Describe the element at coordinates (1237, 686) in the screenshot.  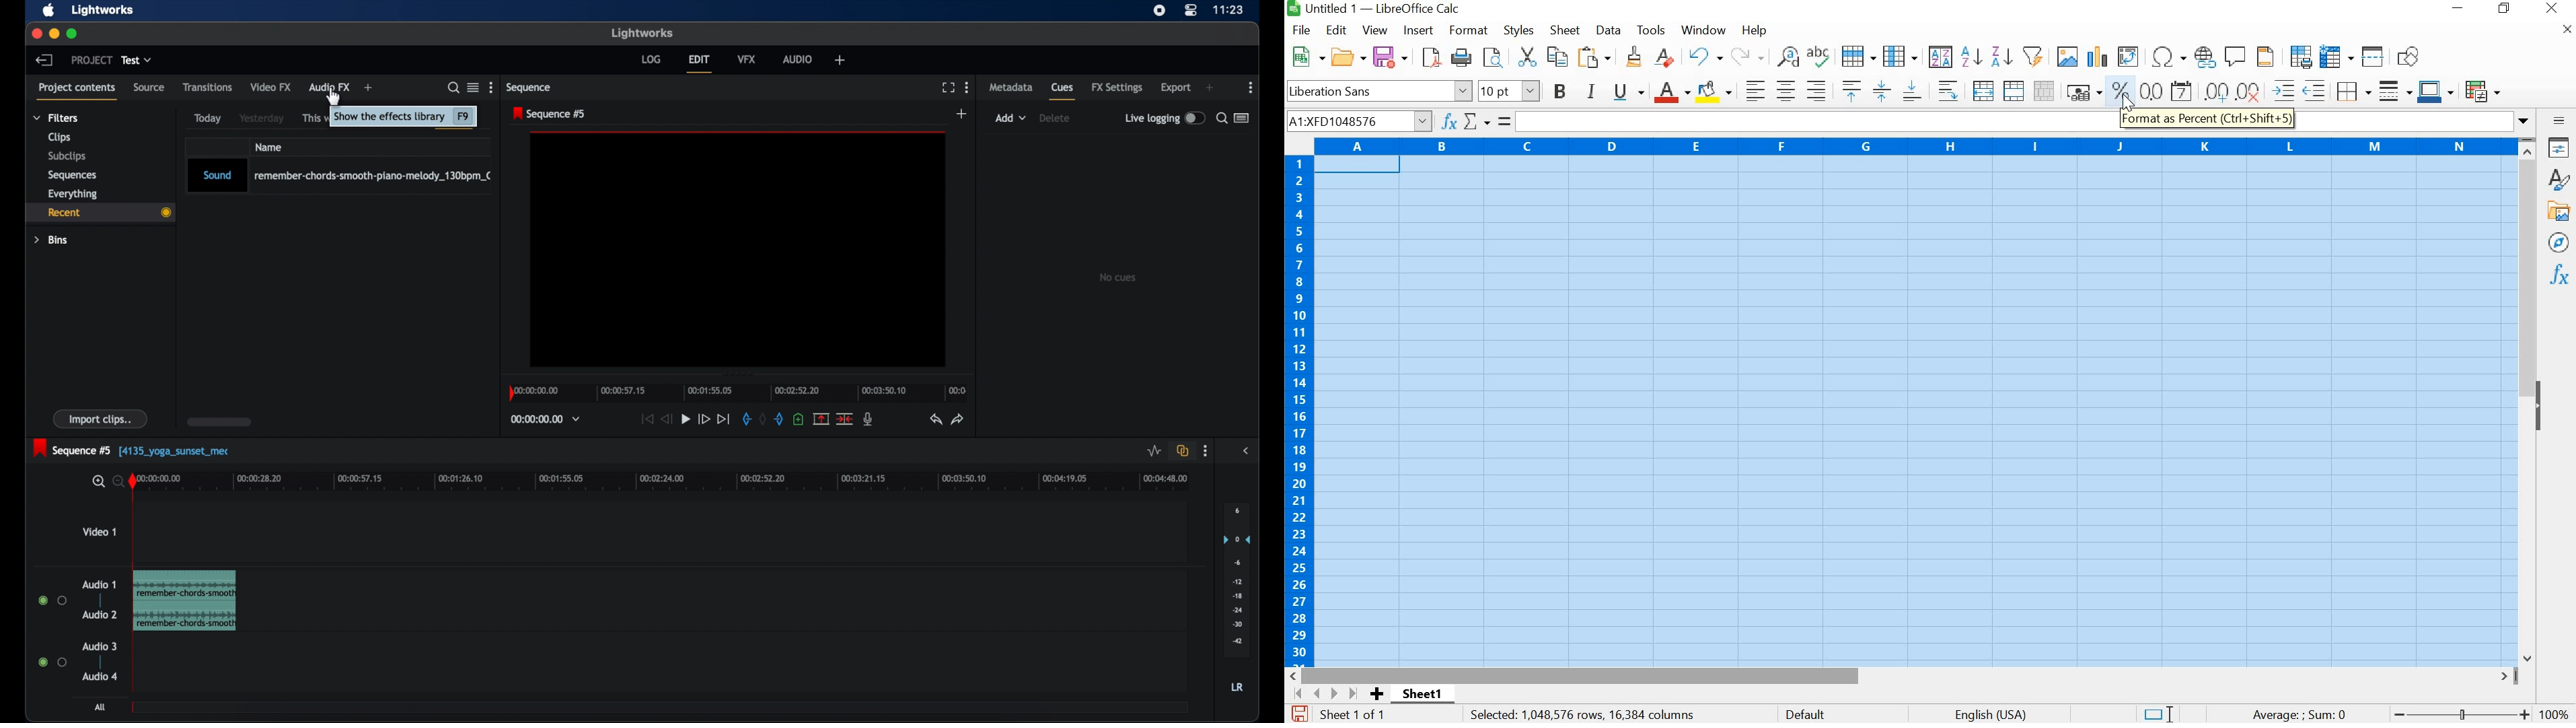
I see `LR` at that location.